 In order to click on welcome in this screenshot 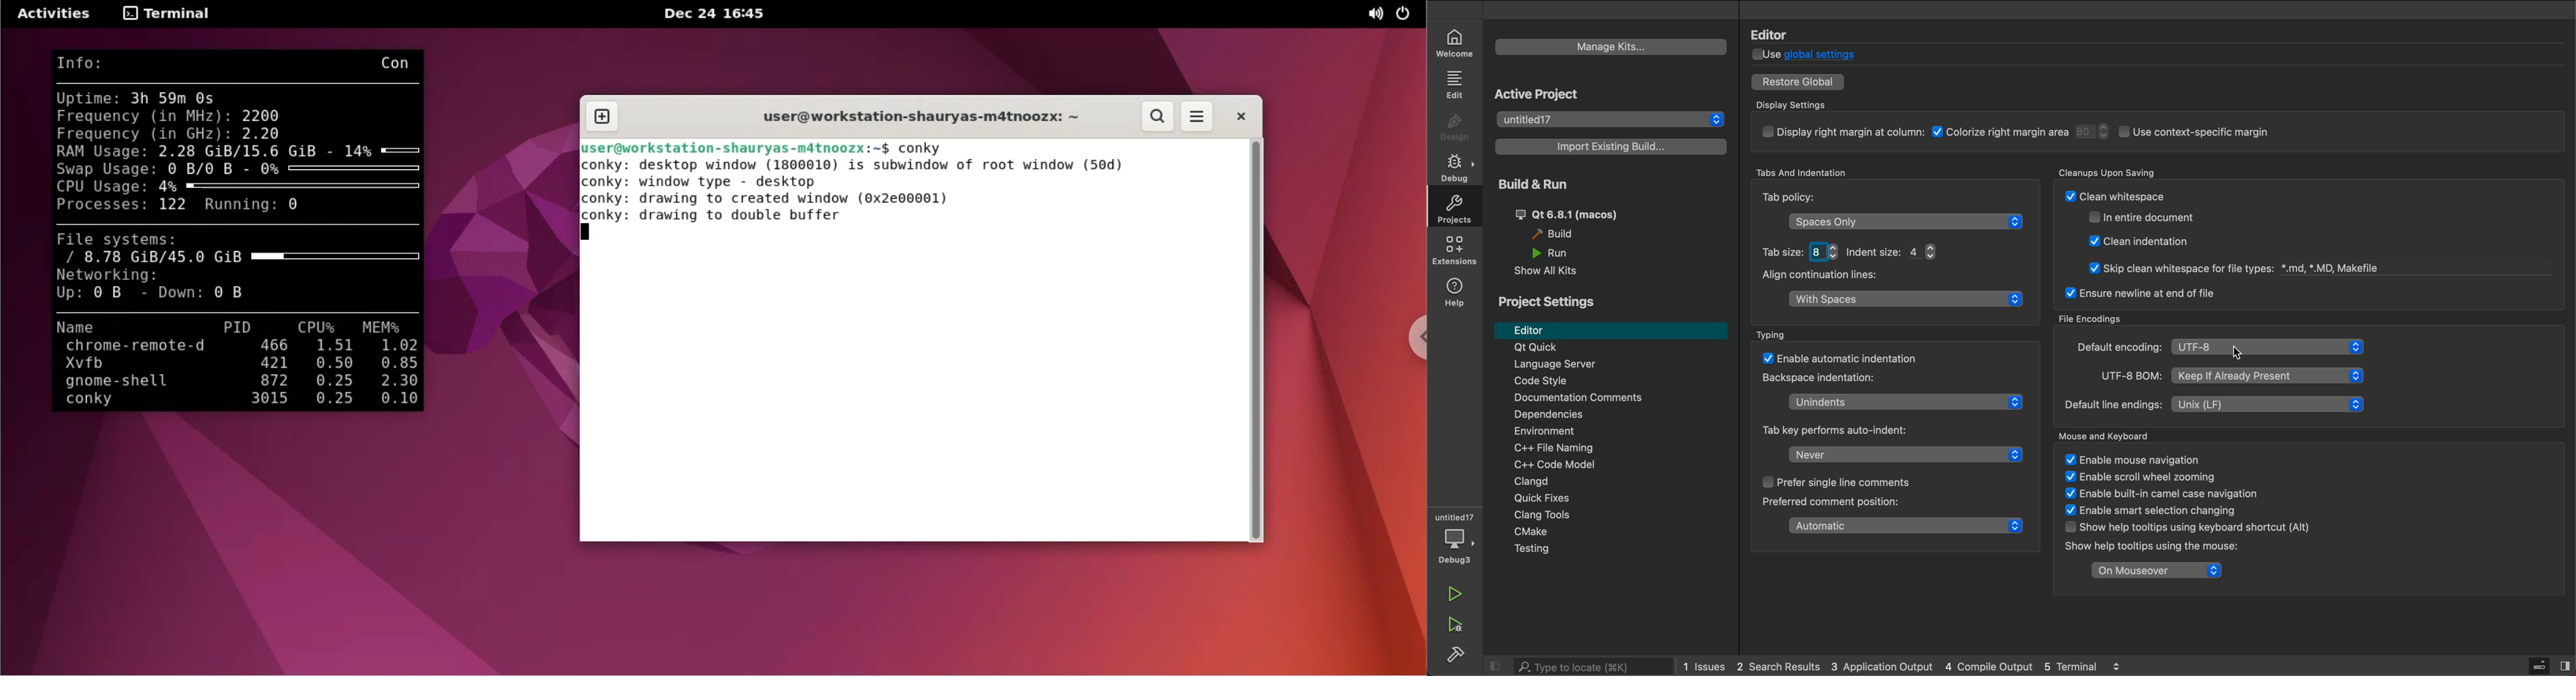, I will do `click(1457, 43)`.